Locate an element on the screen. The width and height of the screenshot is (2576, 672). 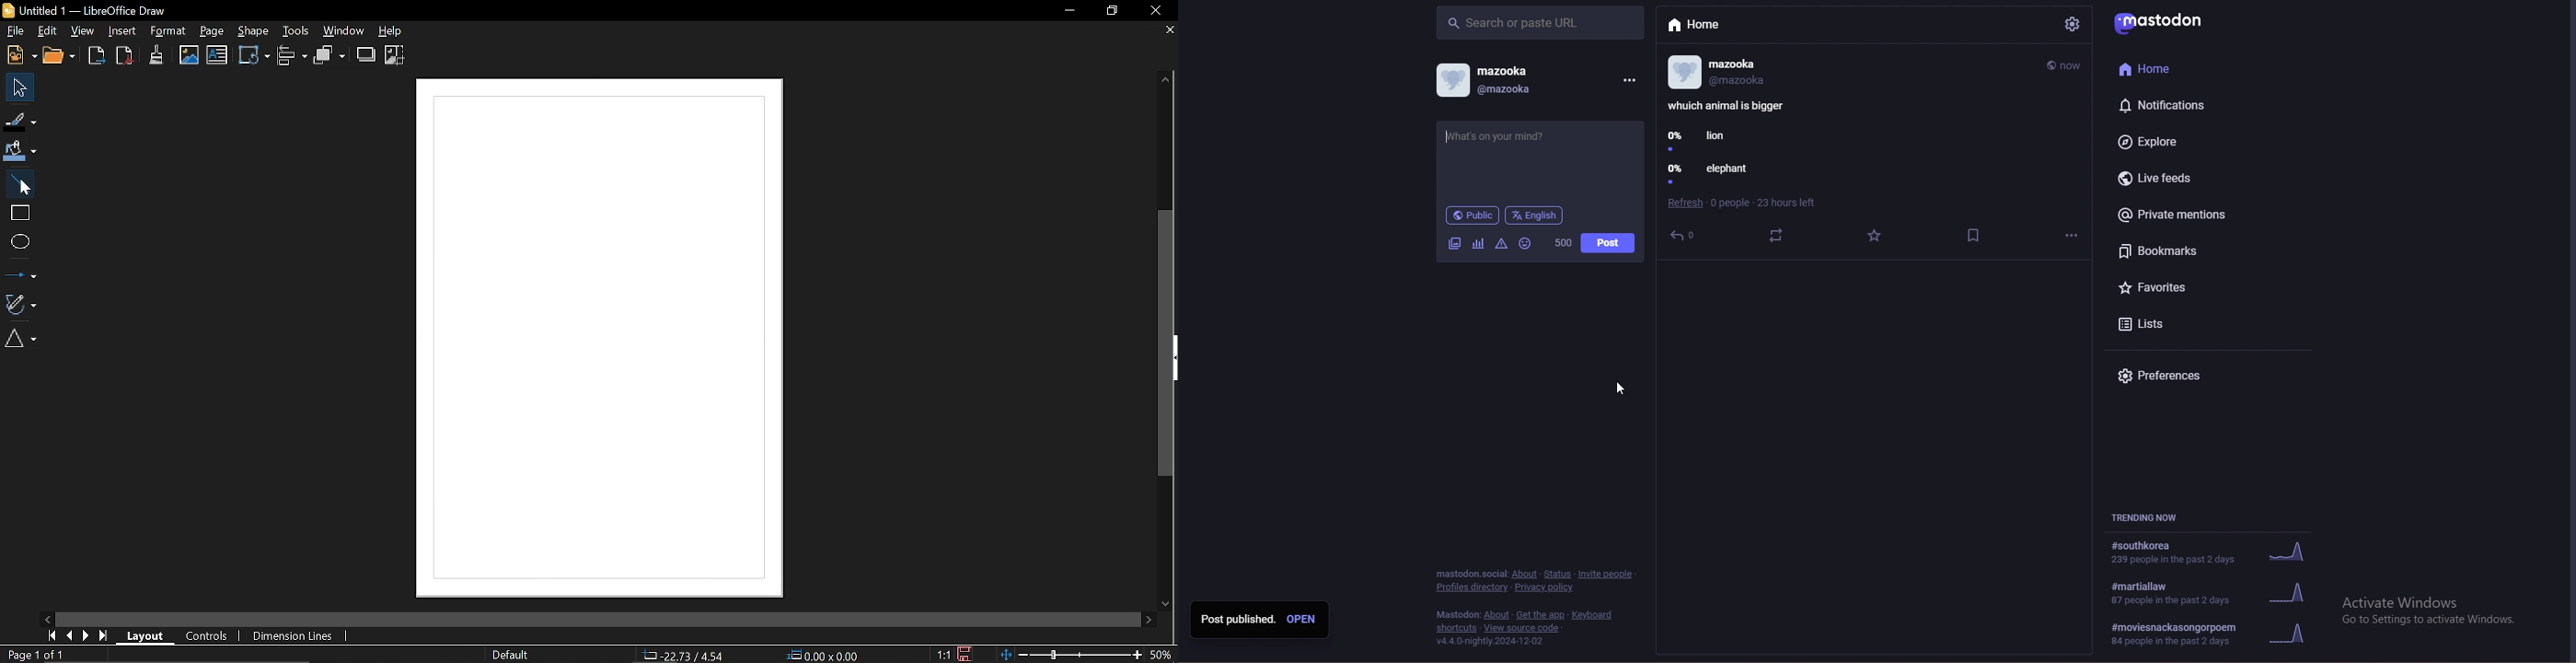
Export to pdf is located at coordinates (123, 55).